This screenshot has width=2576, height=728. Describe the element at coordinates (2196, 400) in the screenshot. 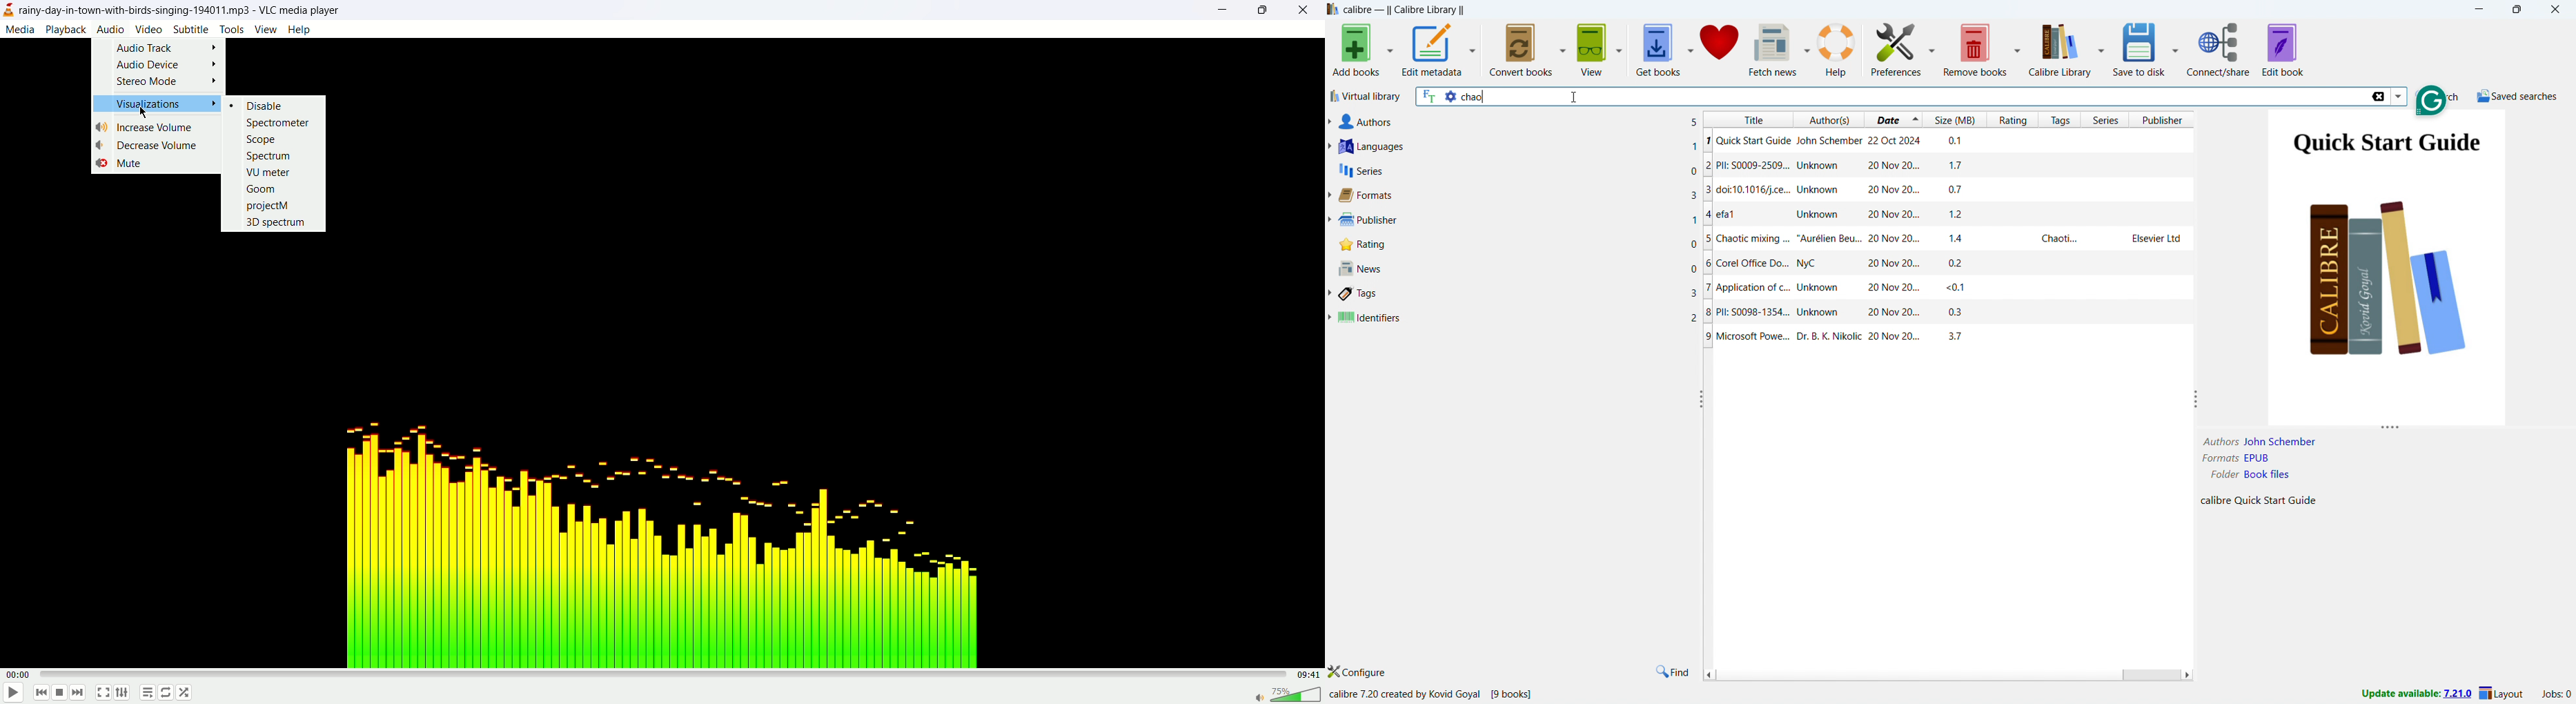

I see `resize` at that location.